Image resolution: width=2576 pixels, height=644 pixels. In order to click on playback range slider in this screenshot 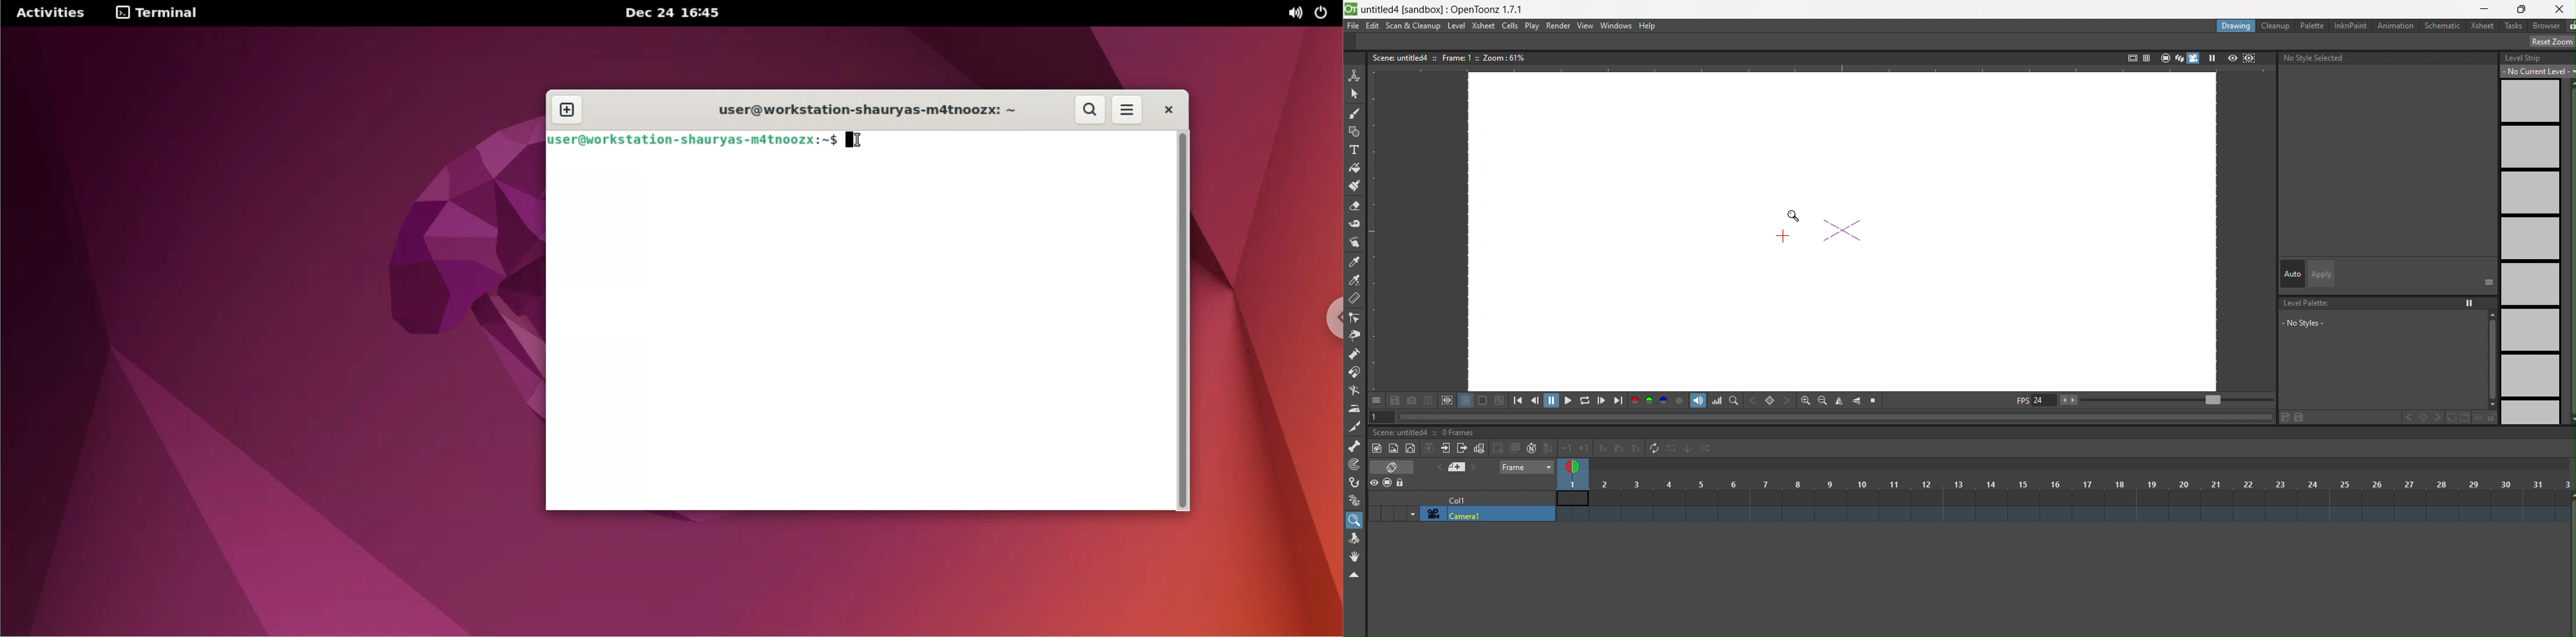, I will do `click(2169, 398)`.